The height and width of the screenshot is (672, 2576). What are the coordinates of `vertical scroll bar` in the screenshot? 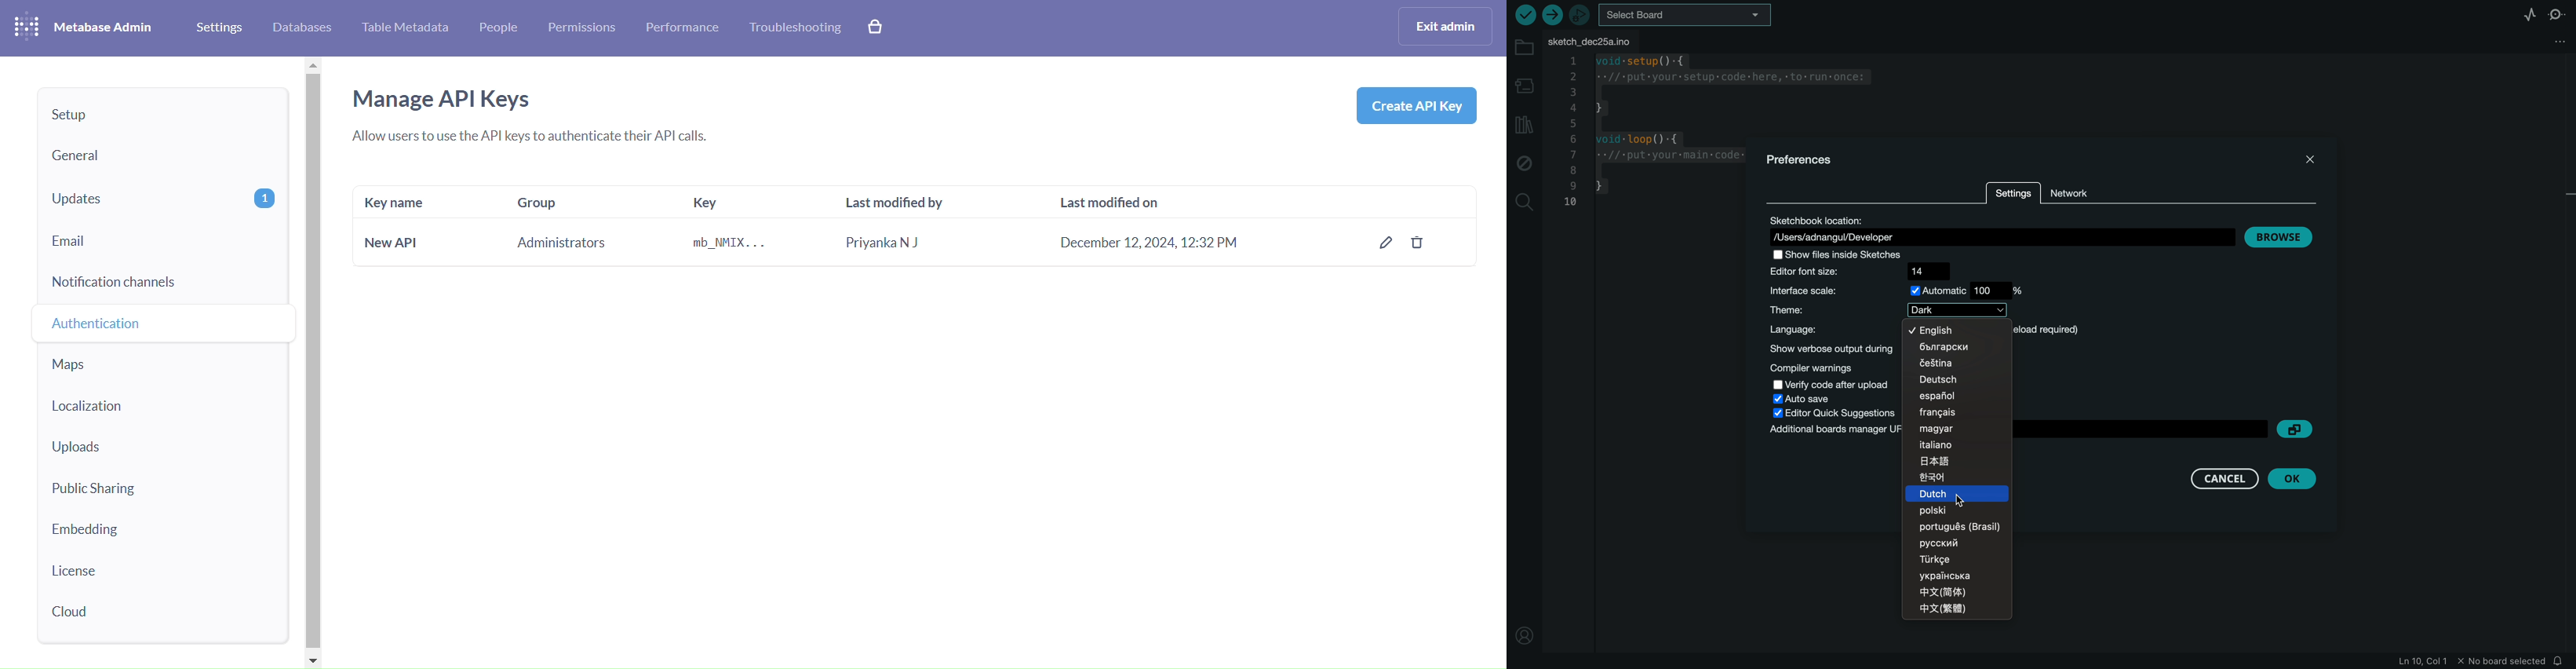 It's located at (314, 363).